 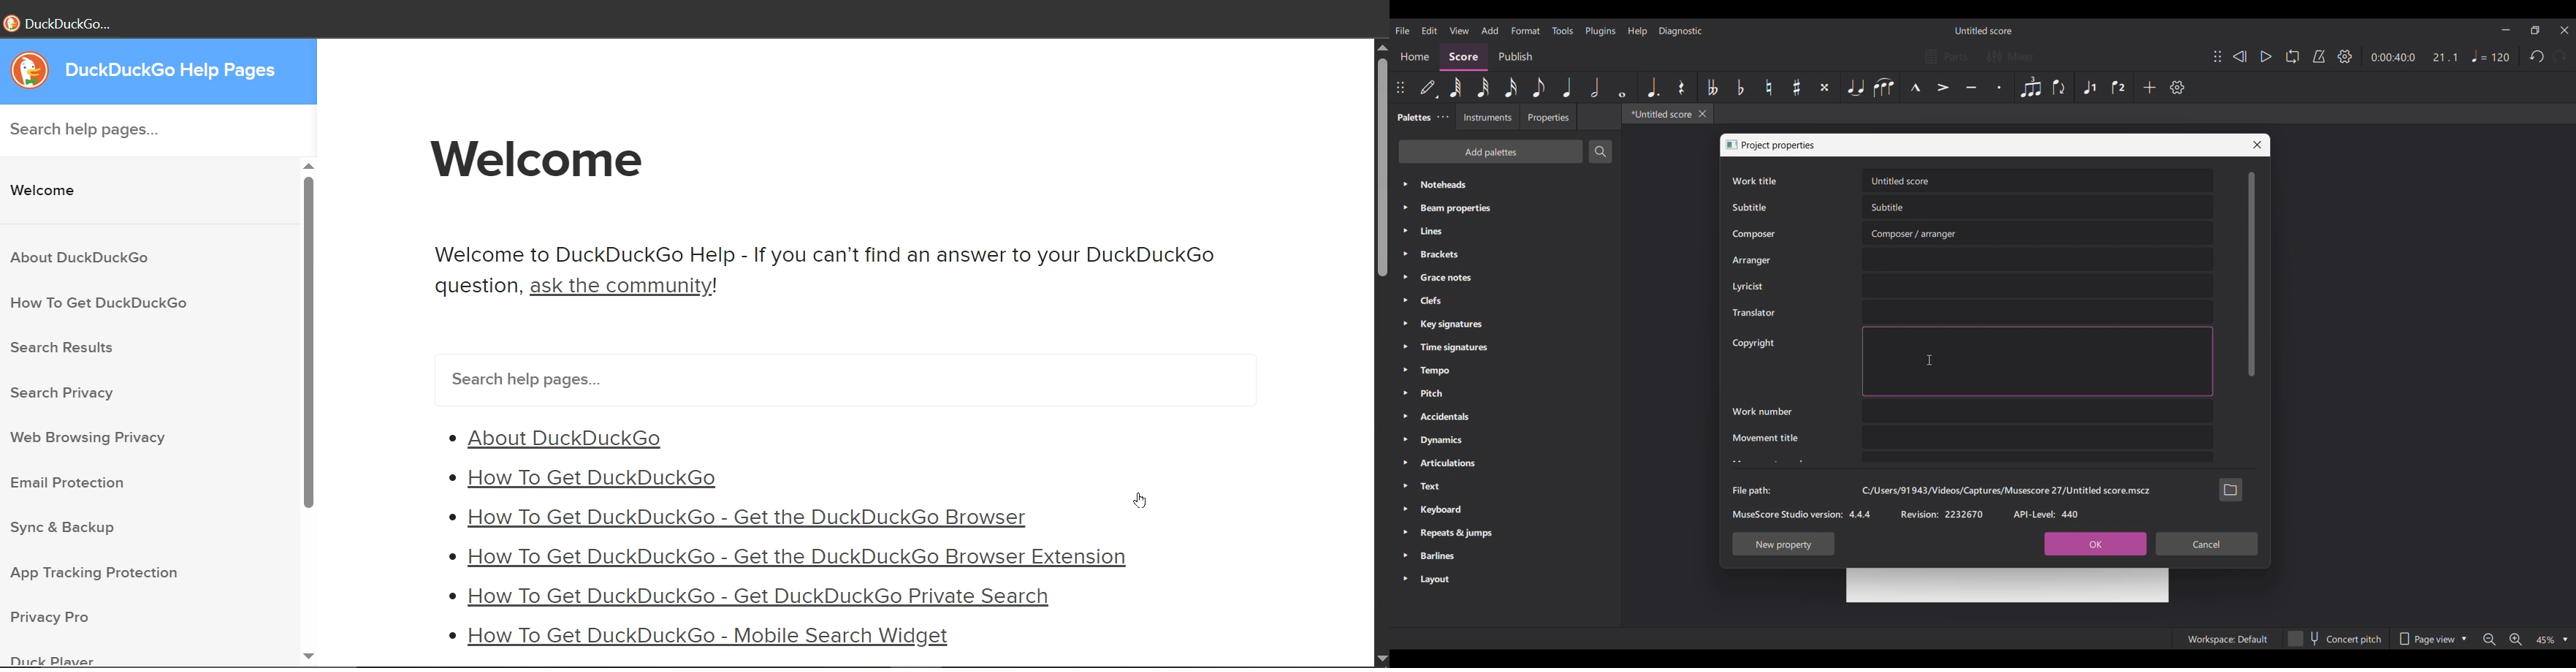 What do you see at coordinates (1505, 463) in the screenshot?
I see `Articulations` at bounding box center [1505, 463].